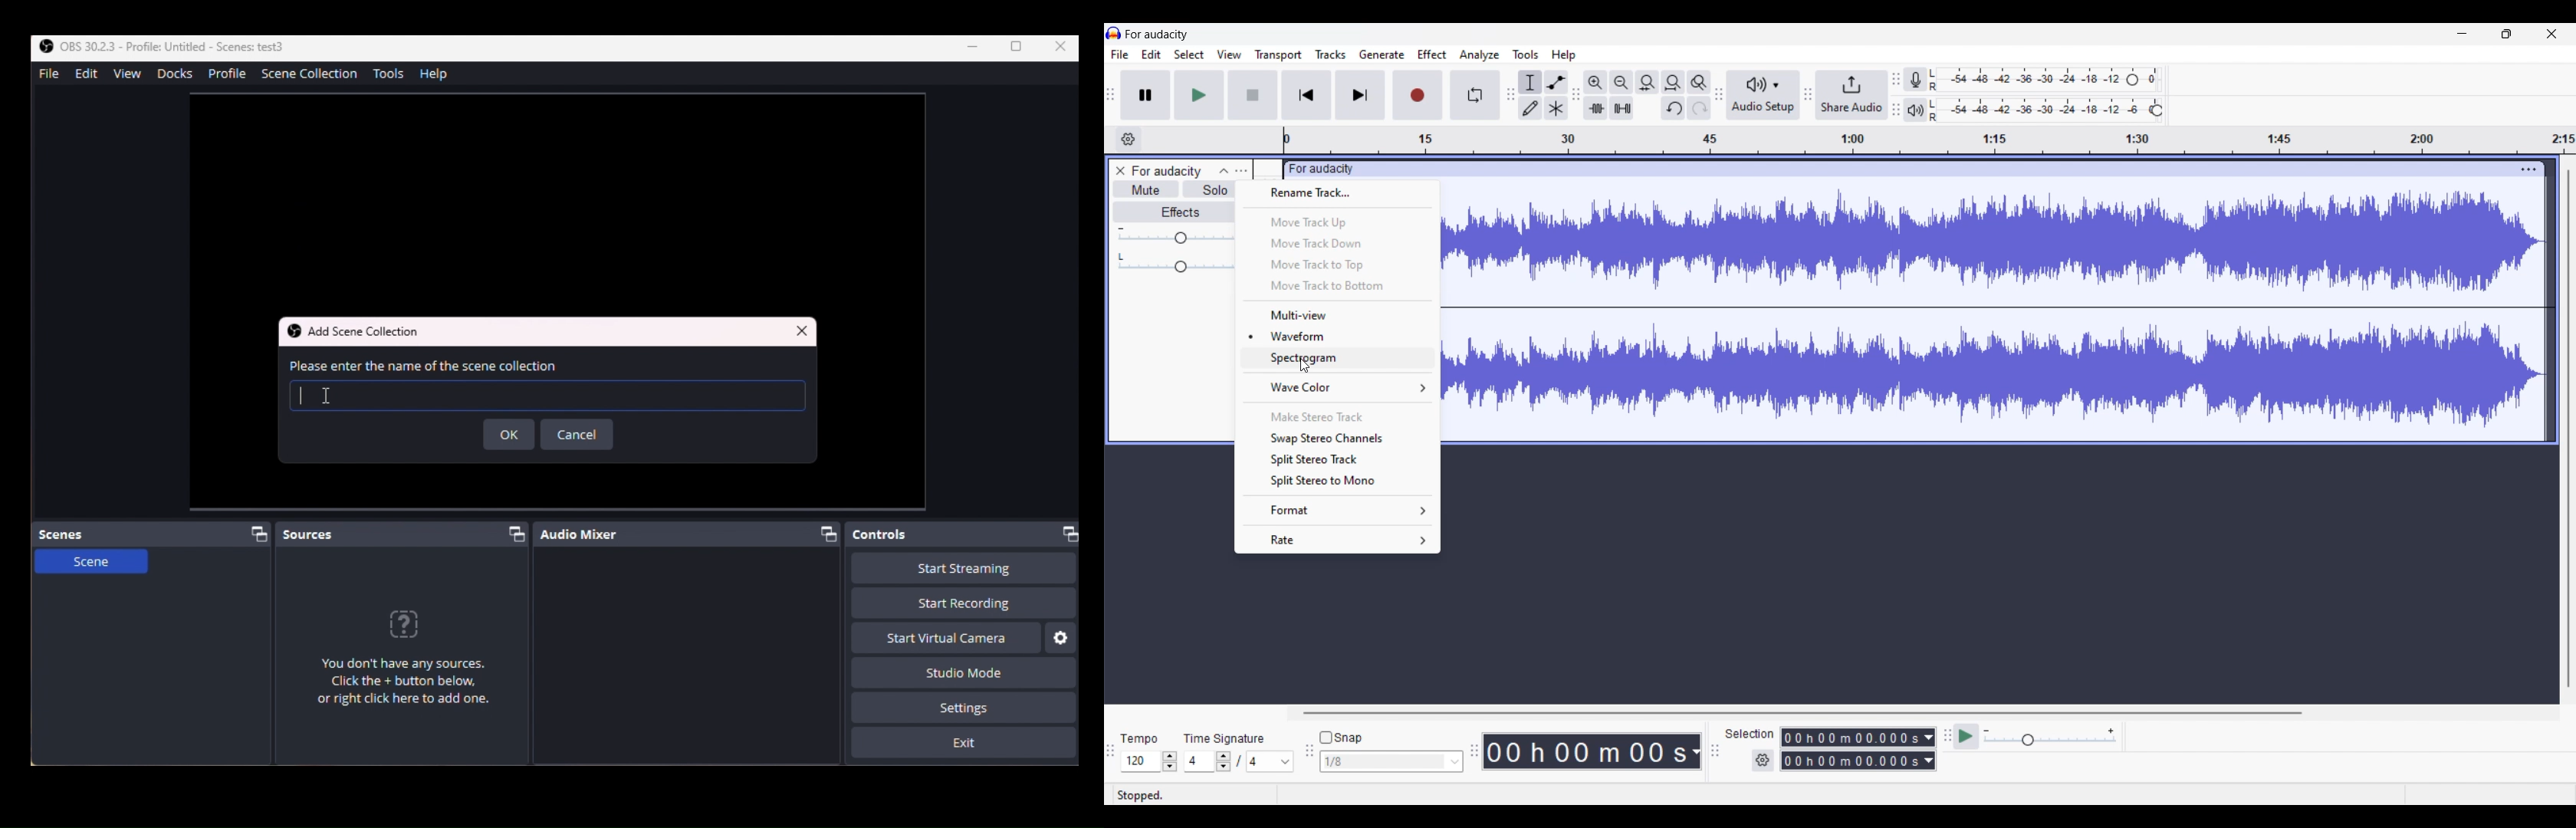 Image resolution: width=2576 pixels, height=840 pixels. Describe the element at coordinates (228, 75) in the screenshot. I see `Profile` at that location.